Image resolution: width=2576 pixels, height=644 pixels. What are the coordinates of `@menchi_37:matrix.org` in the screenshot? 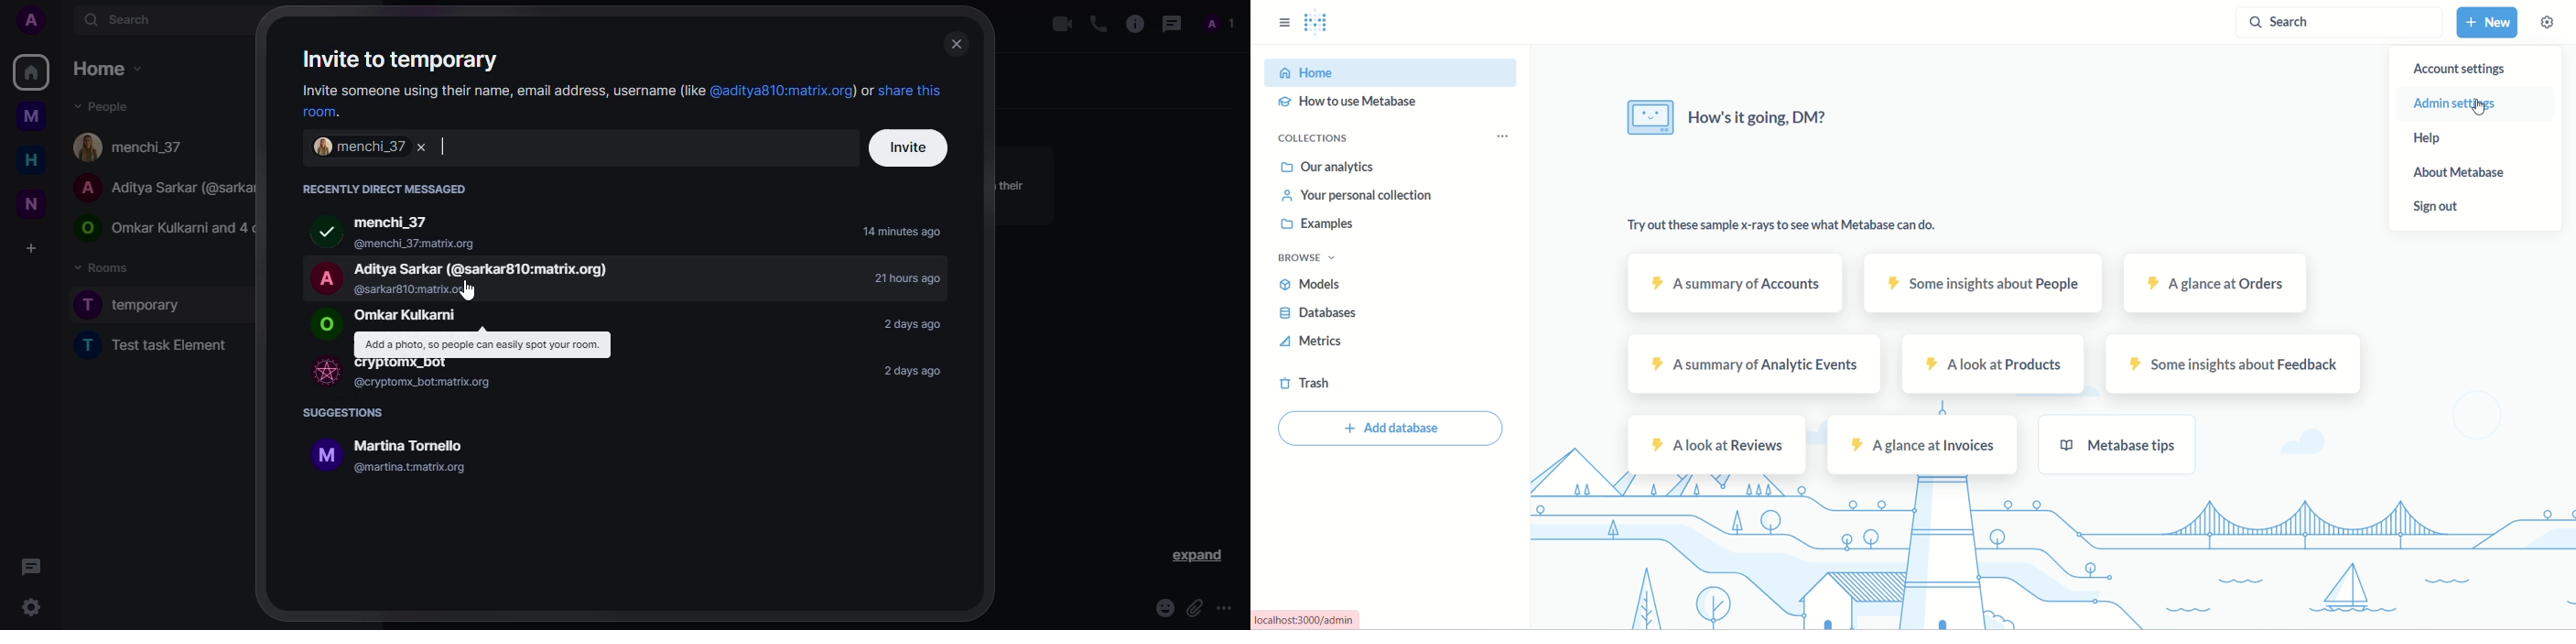 It's located at (480, 241).